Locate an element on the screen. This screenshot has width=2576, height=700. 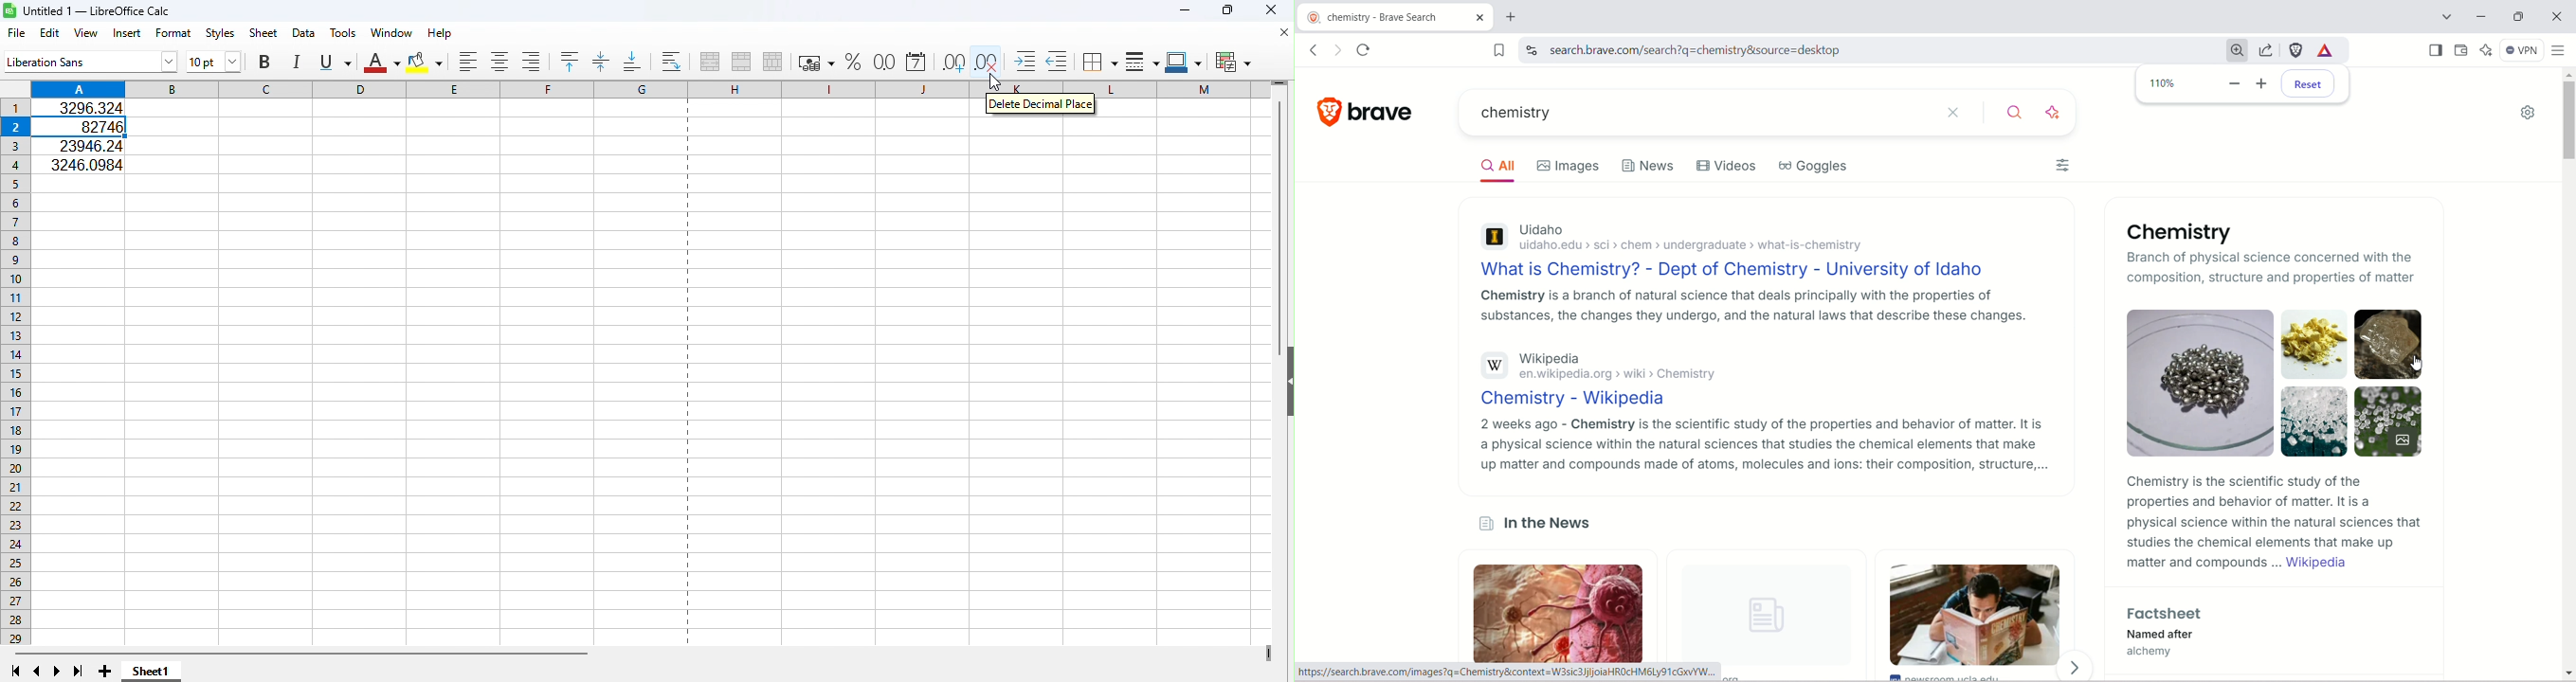
Columns is located at coordinates (481, 89).